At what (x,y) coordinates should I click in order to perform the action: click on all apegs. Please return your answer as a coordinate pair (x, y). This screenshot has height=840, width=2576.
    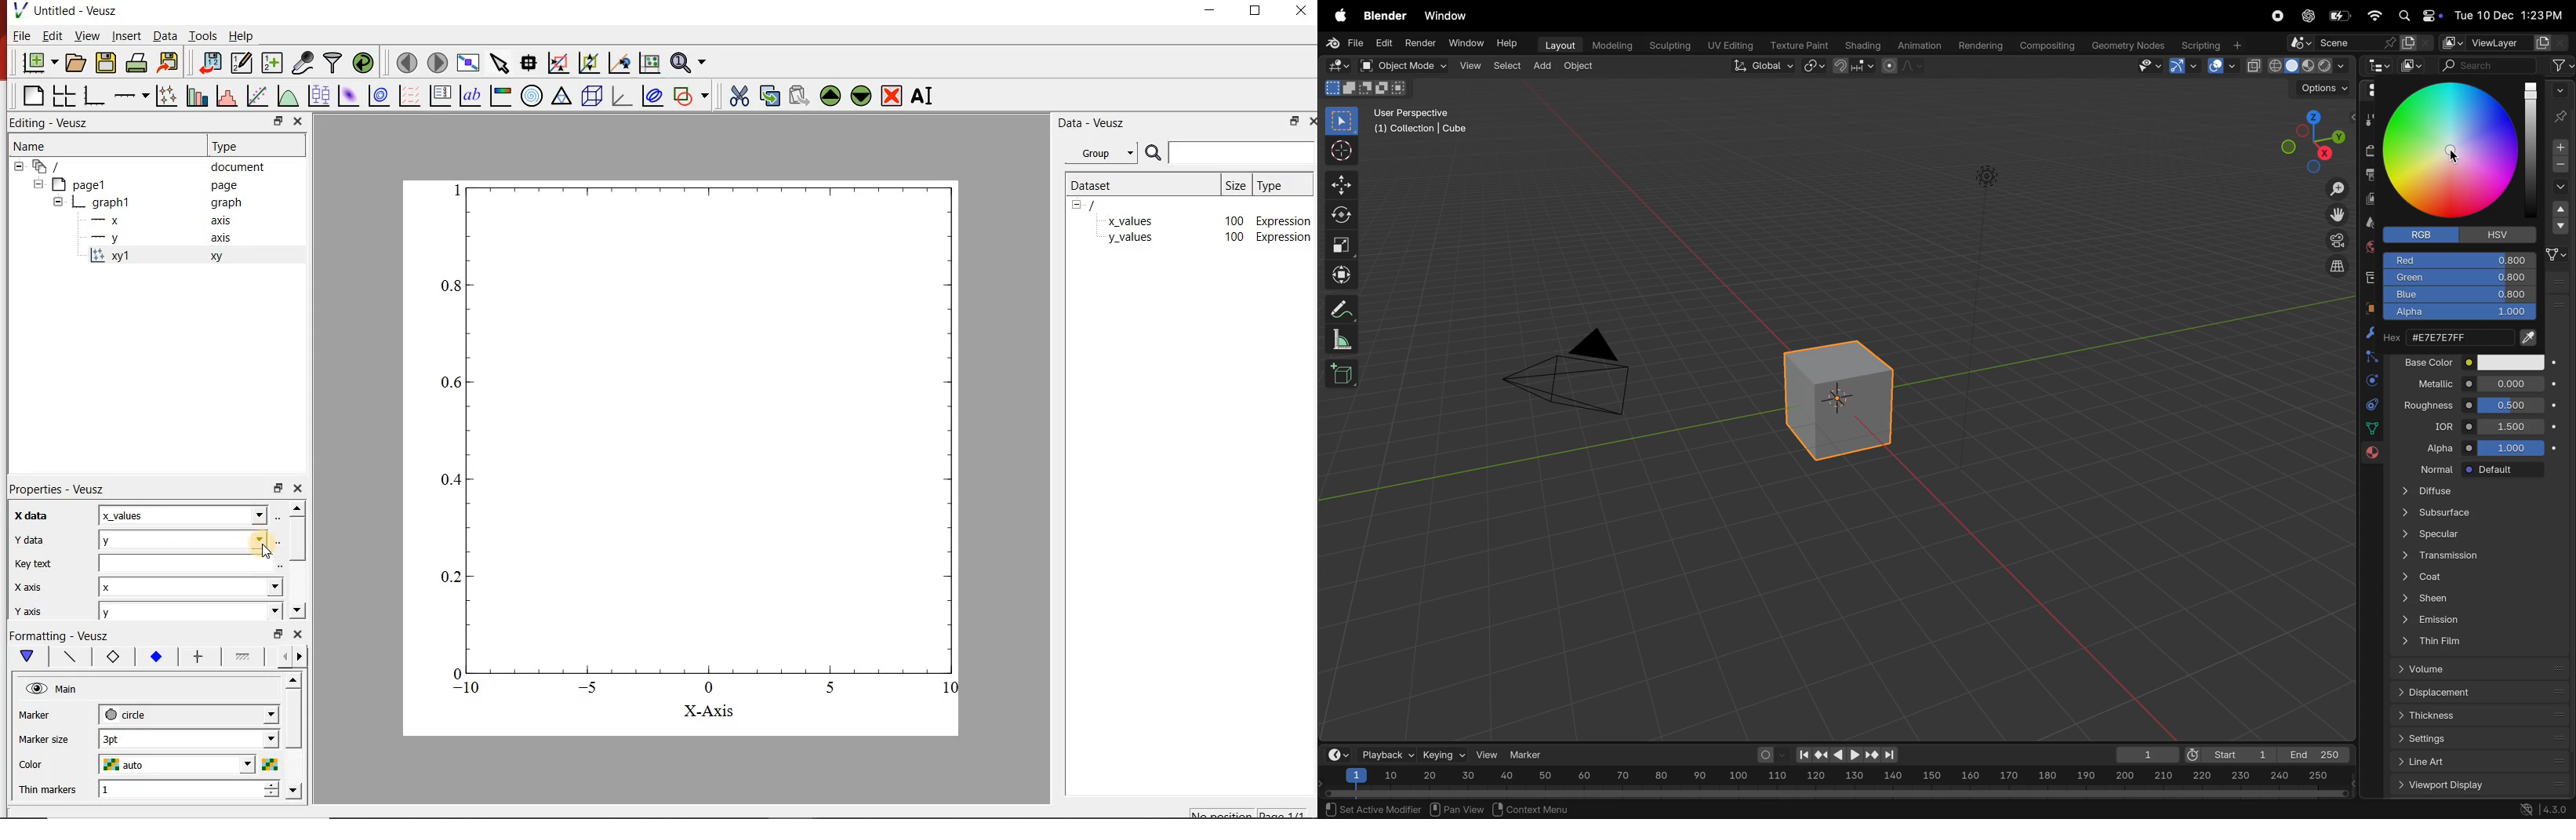
    Looking at the image, I should click on (55, 166).